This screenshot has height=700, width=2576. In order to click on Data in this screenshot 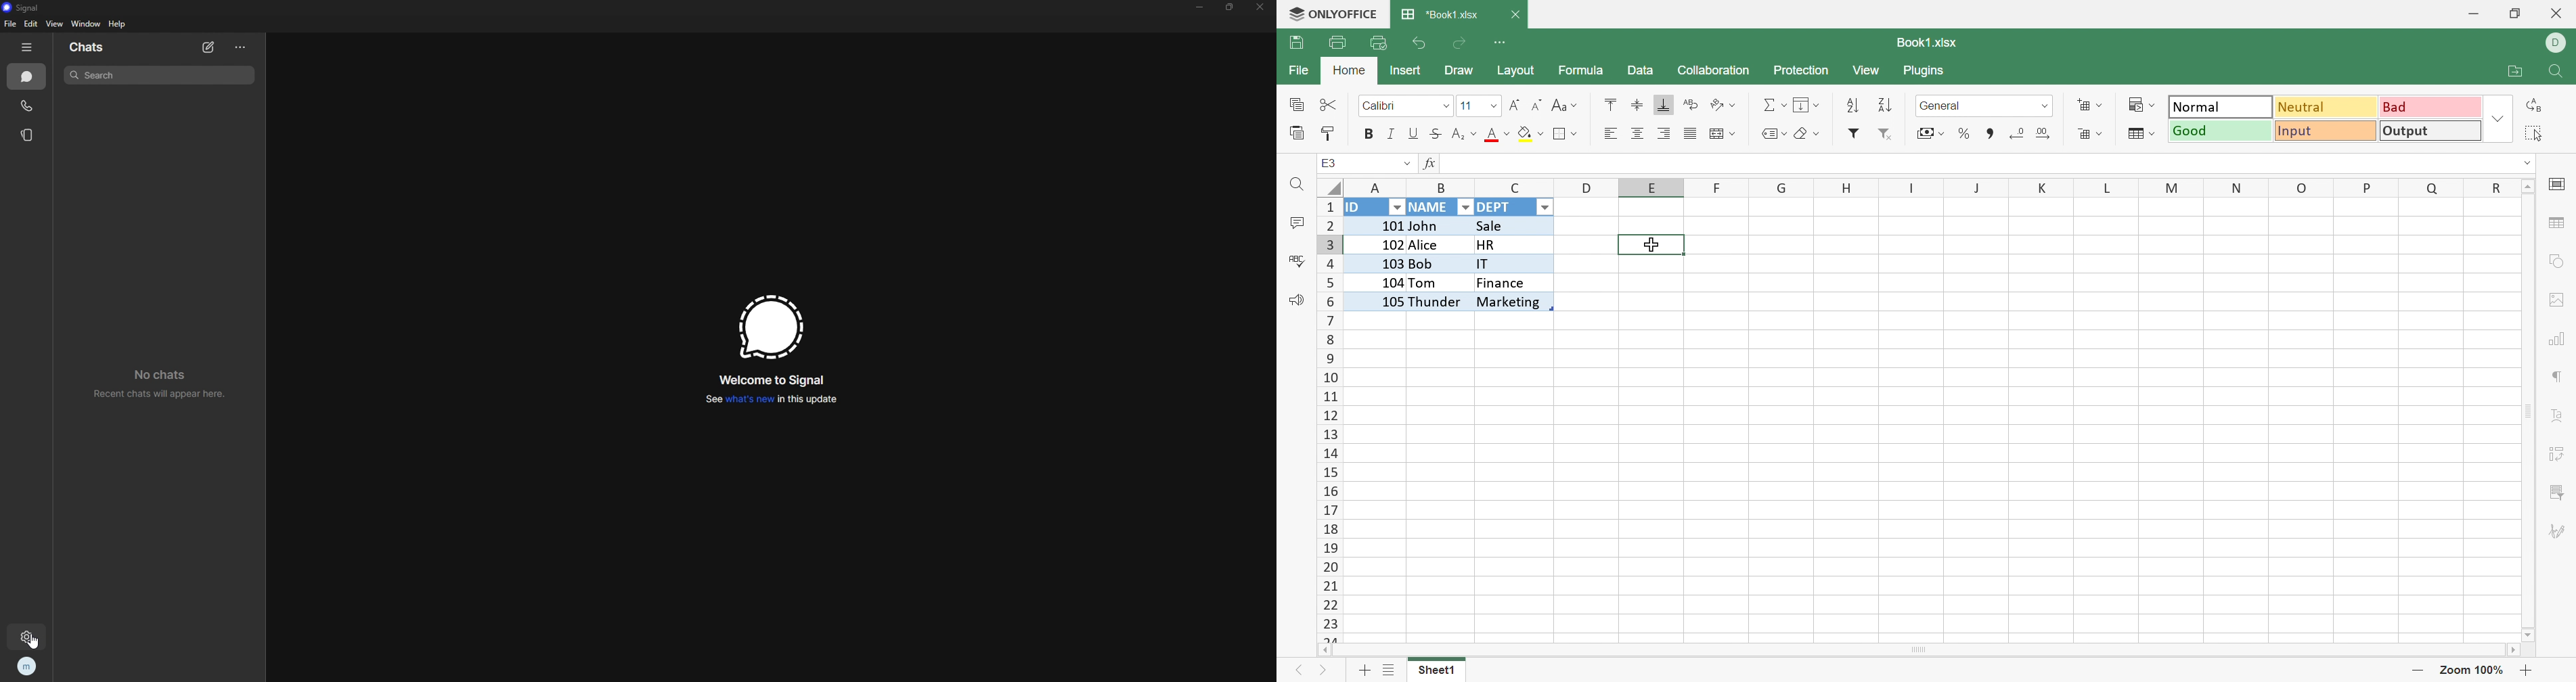, I will do `click(1643, 70)`.